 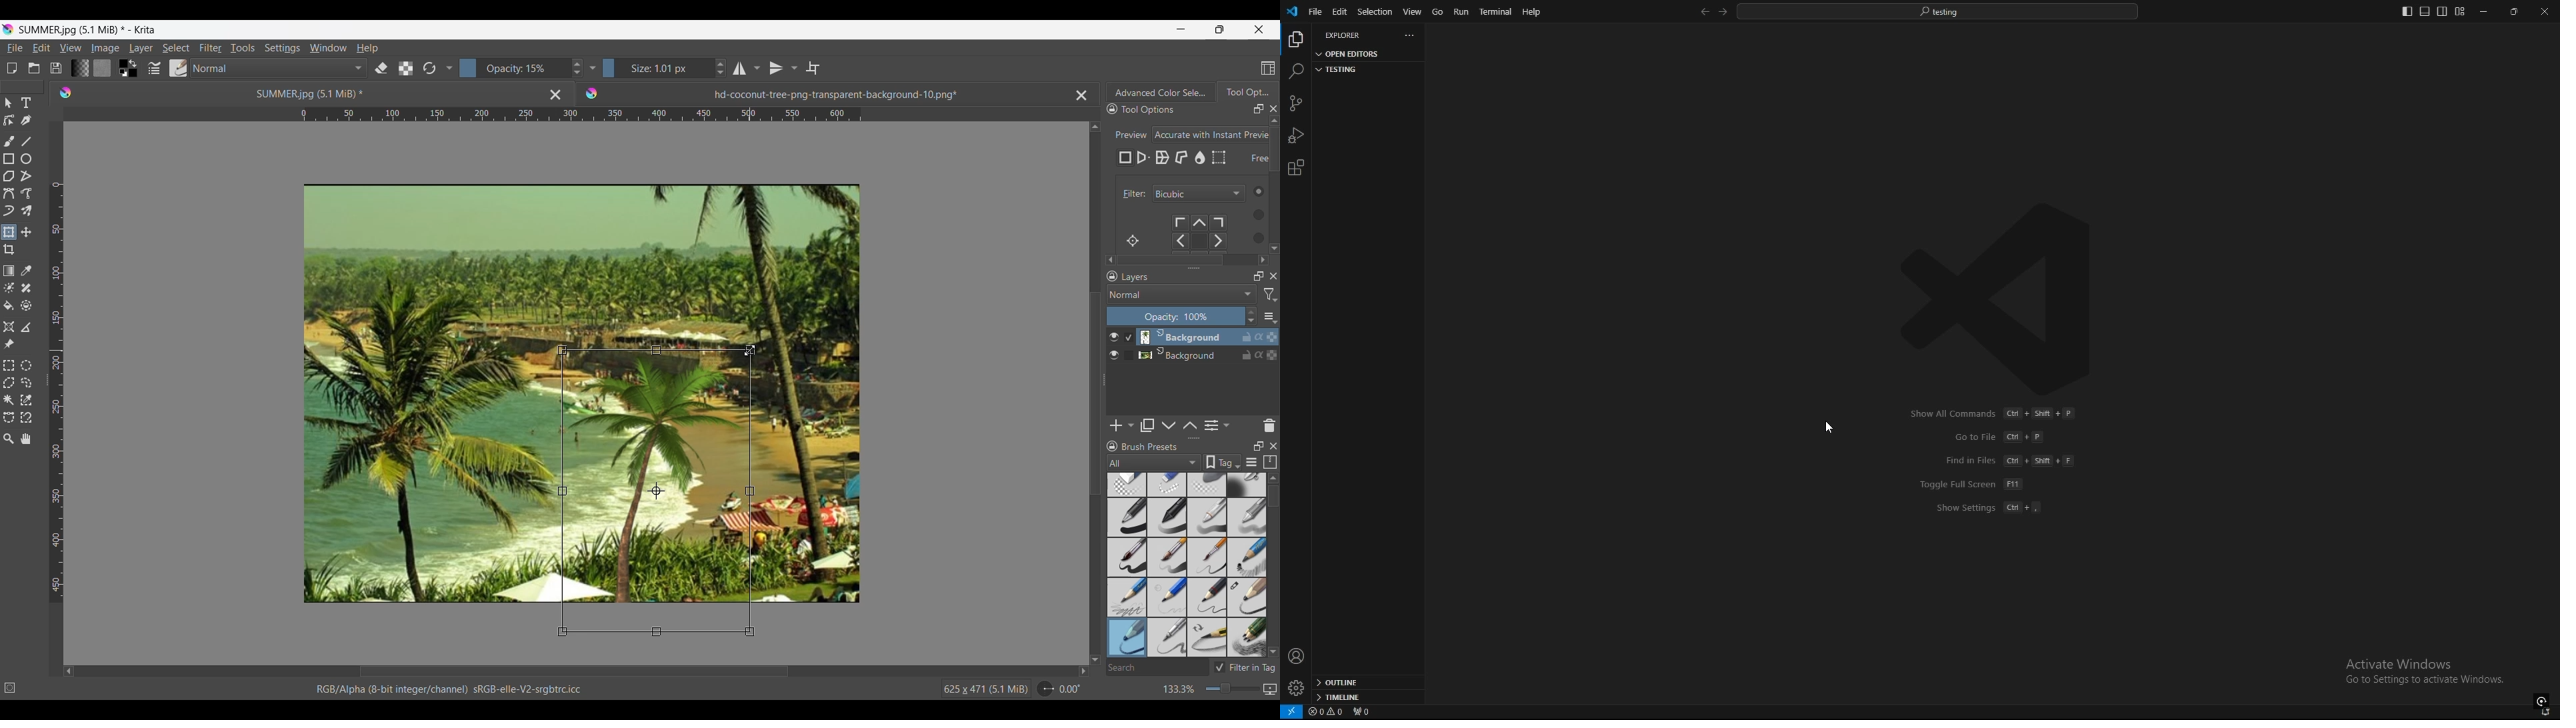 What do you see at coordinates (1184, 277) in the screenshot?
I see `Layers` at bounding box center [1184, 277].